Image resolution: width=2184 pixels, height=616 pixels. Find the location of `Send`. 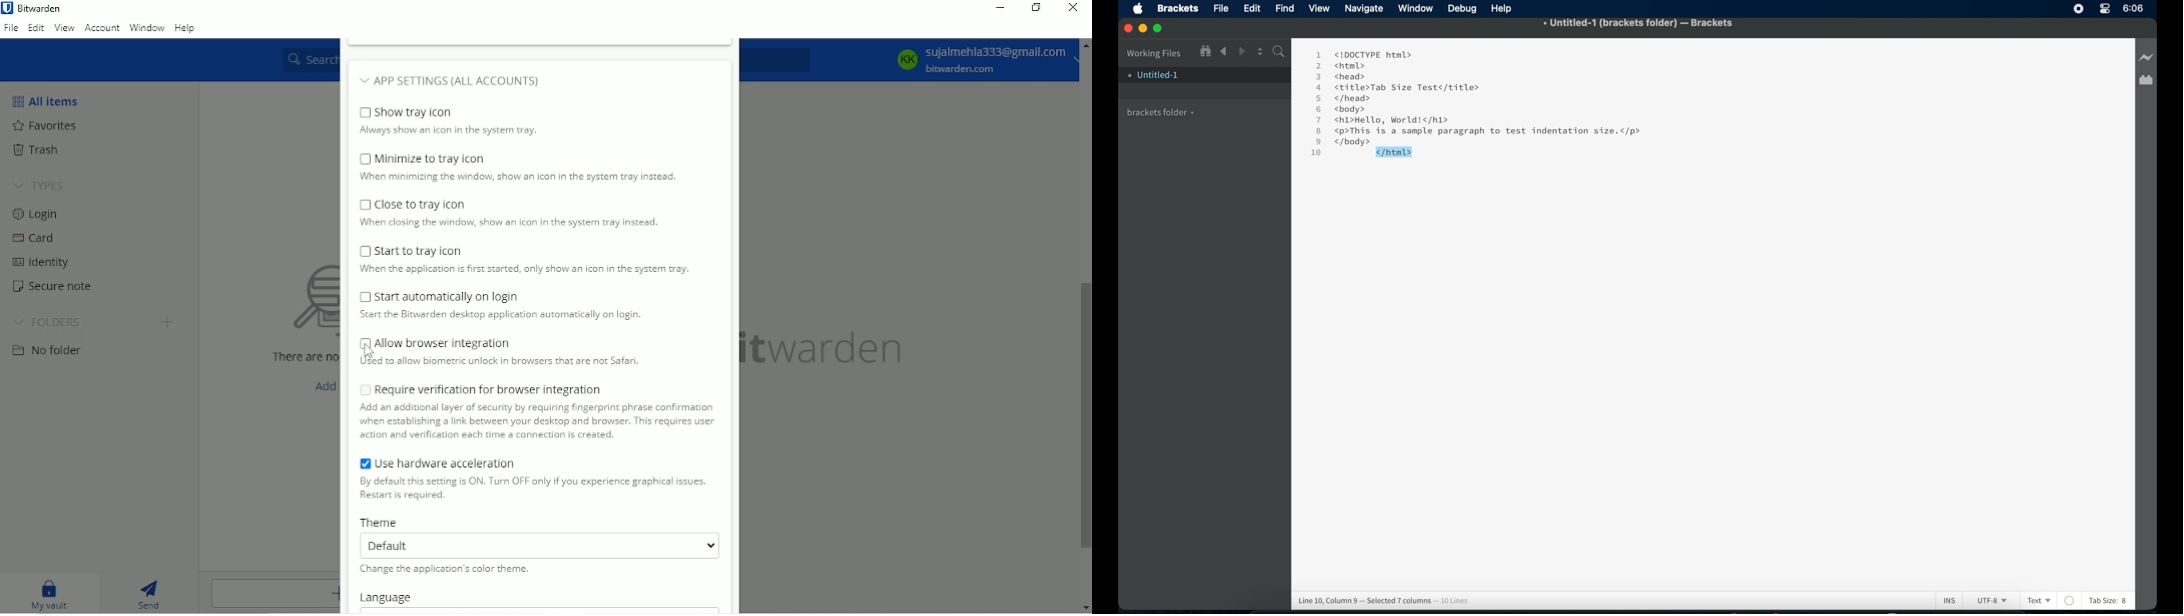

Send is located at coordinates (150, 592).